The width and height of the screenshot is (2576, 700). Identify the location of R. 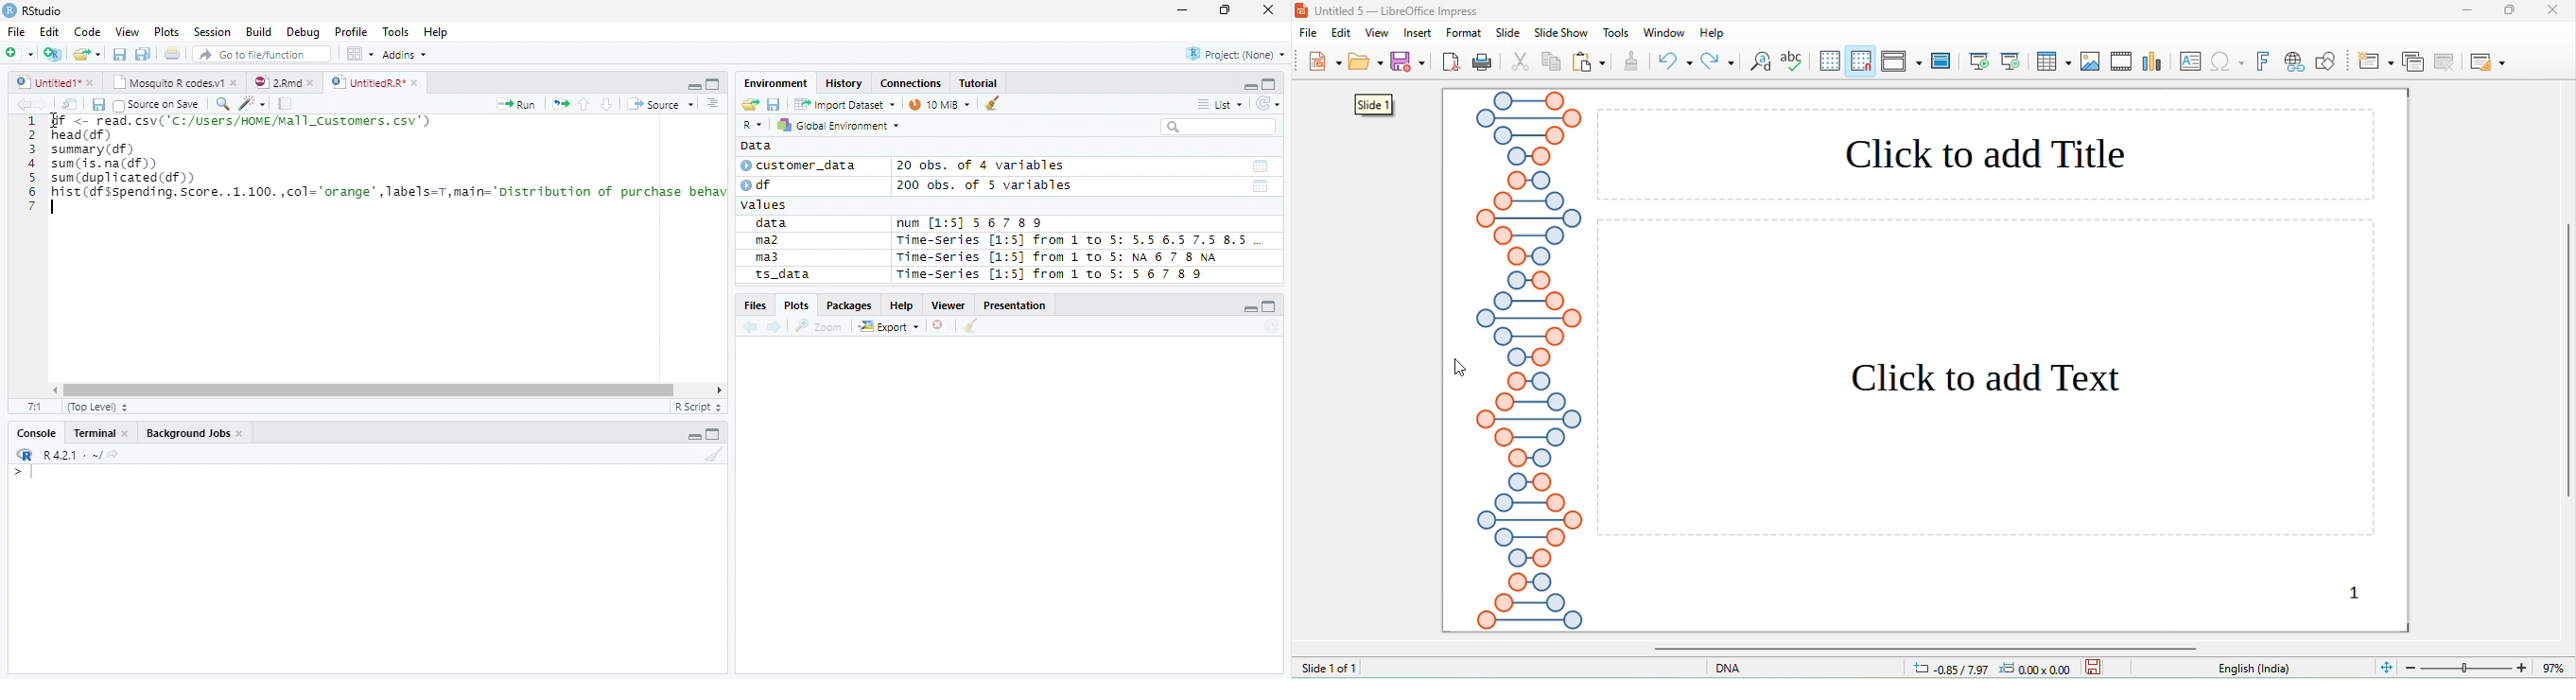
(23, 455).